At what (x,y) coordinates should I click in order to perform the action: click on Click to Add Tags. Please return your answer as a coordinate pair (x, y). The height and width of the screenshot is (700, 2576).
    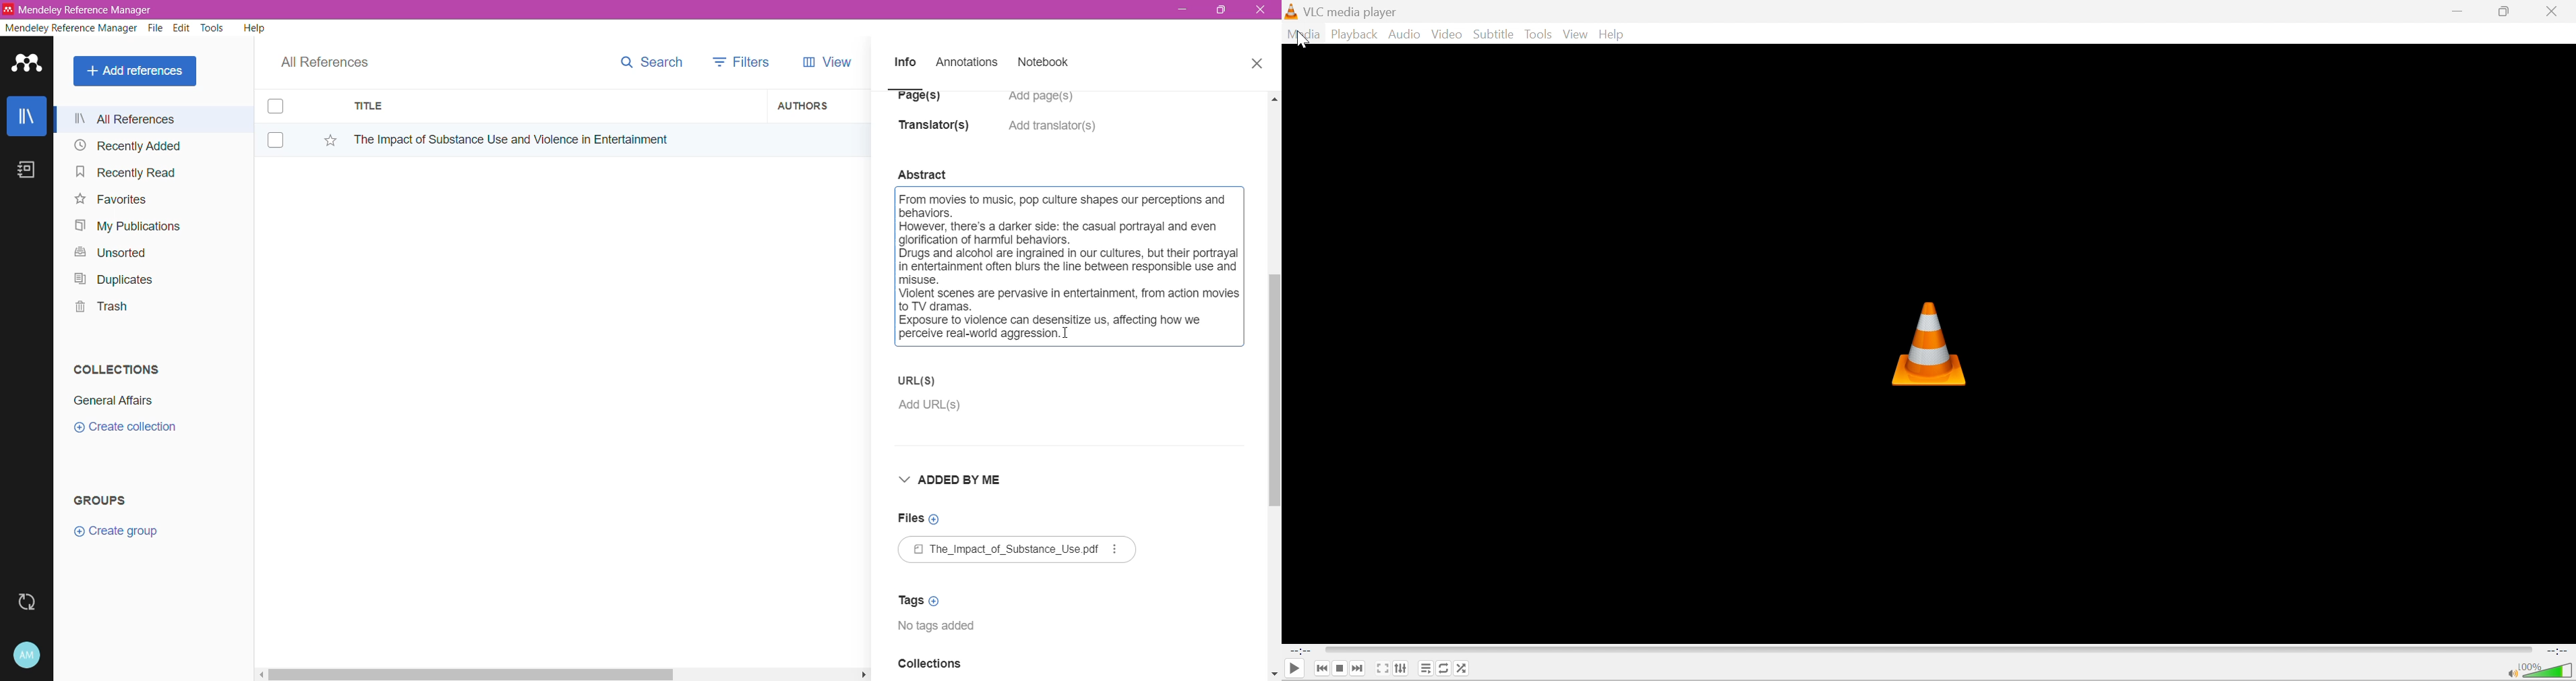
    Looking at the image, I should click on (923, 600).